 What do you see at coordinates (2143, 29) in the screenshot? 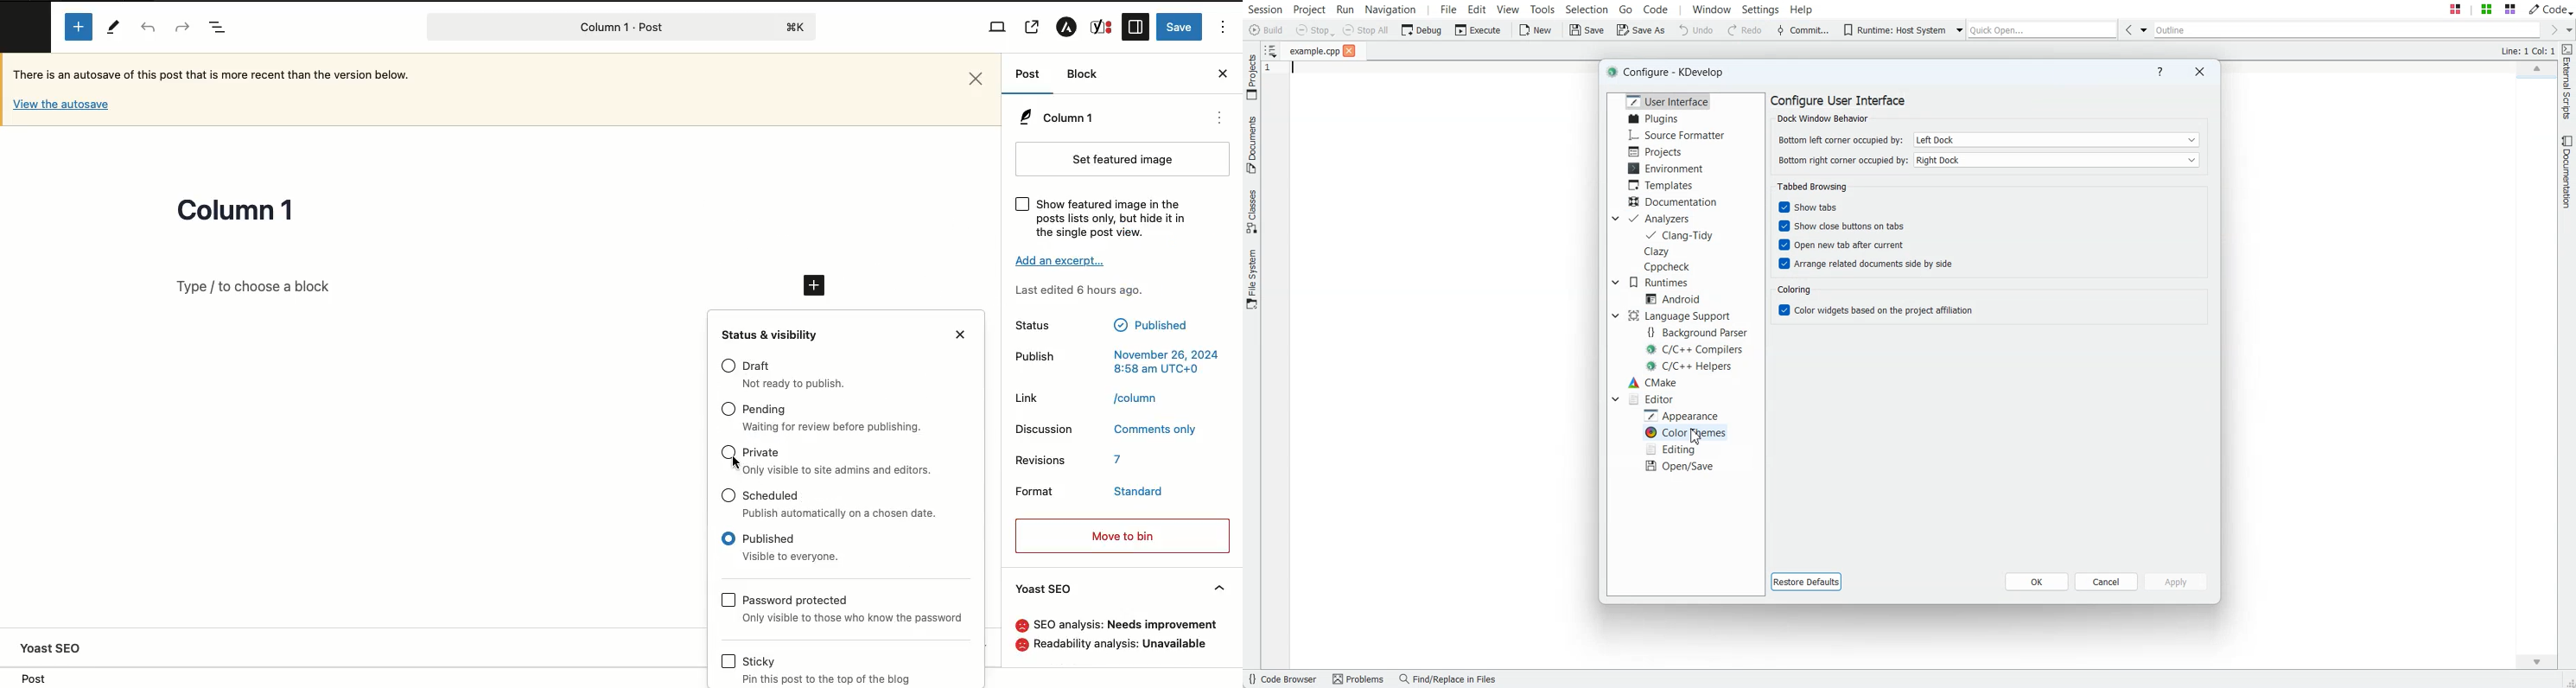
I see `Drop down box` at bounding box center [2143, 29].